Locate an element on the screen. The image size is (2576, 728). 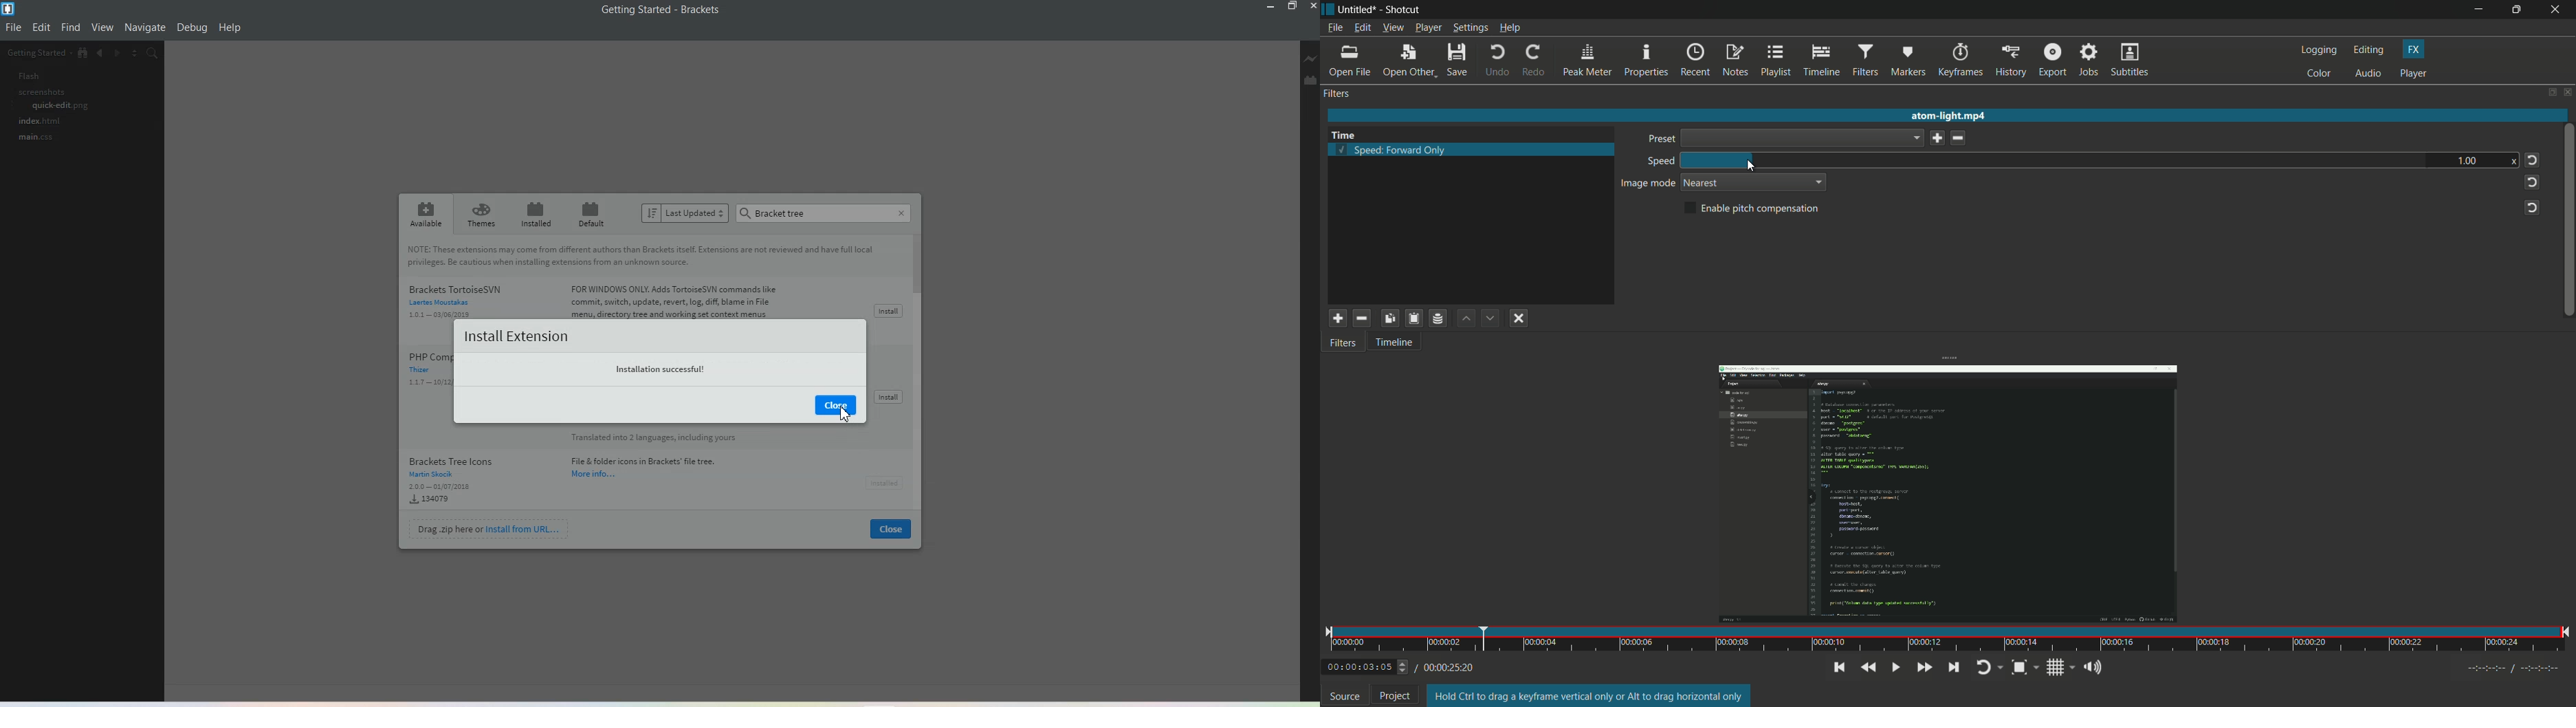
Install is located at coordinates (888, 397).